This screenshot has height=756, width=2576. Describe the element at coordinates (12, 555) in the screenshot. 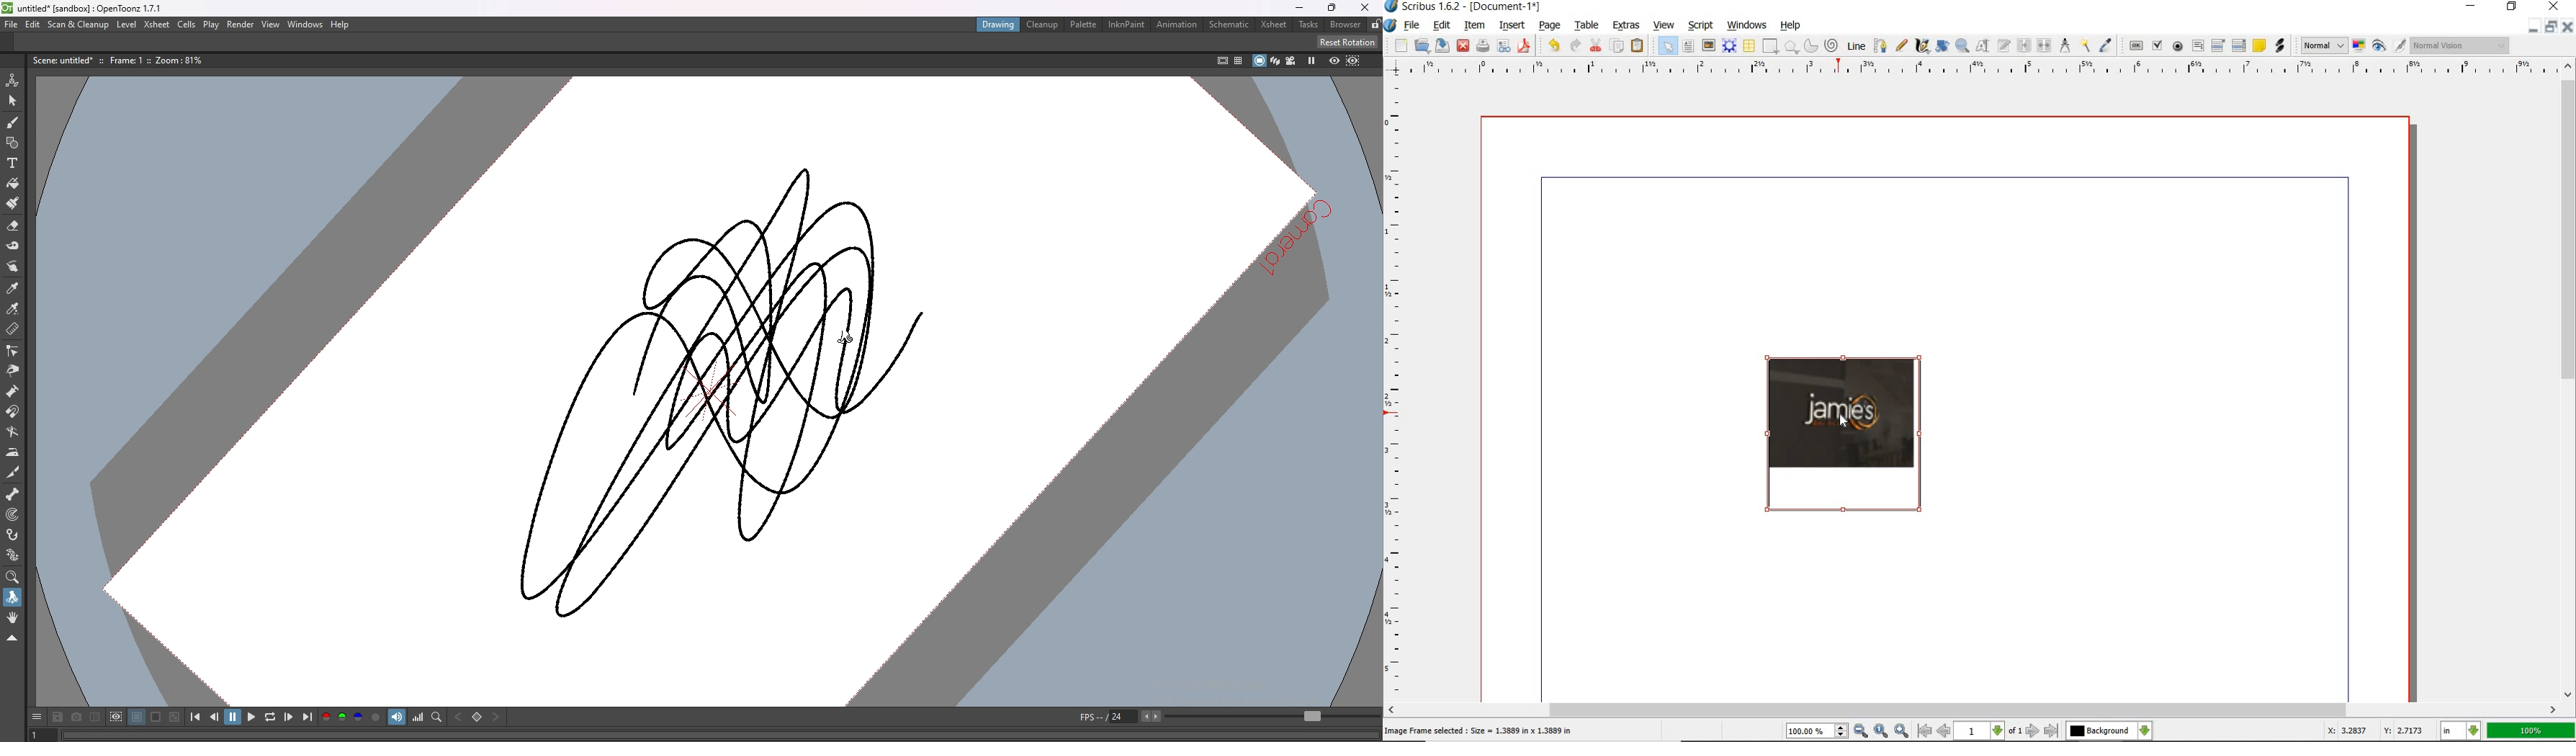

I see `plastic` at that location.